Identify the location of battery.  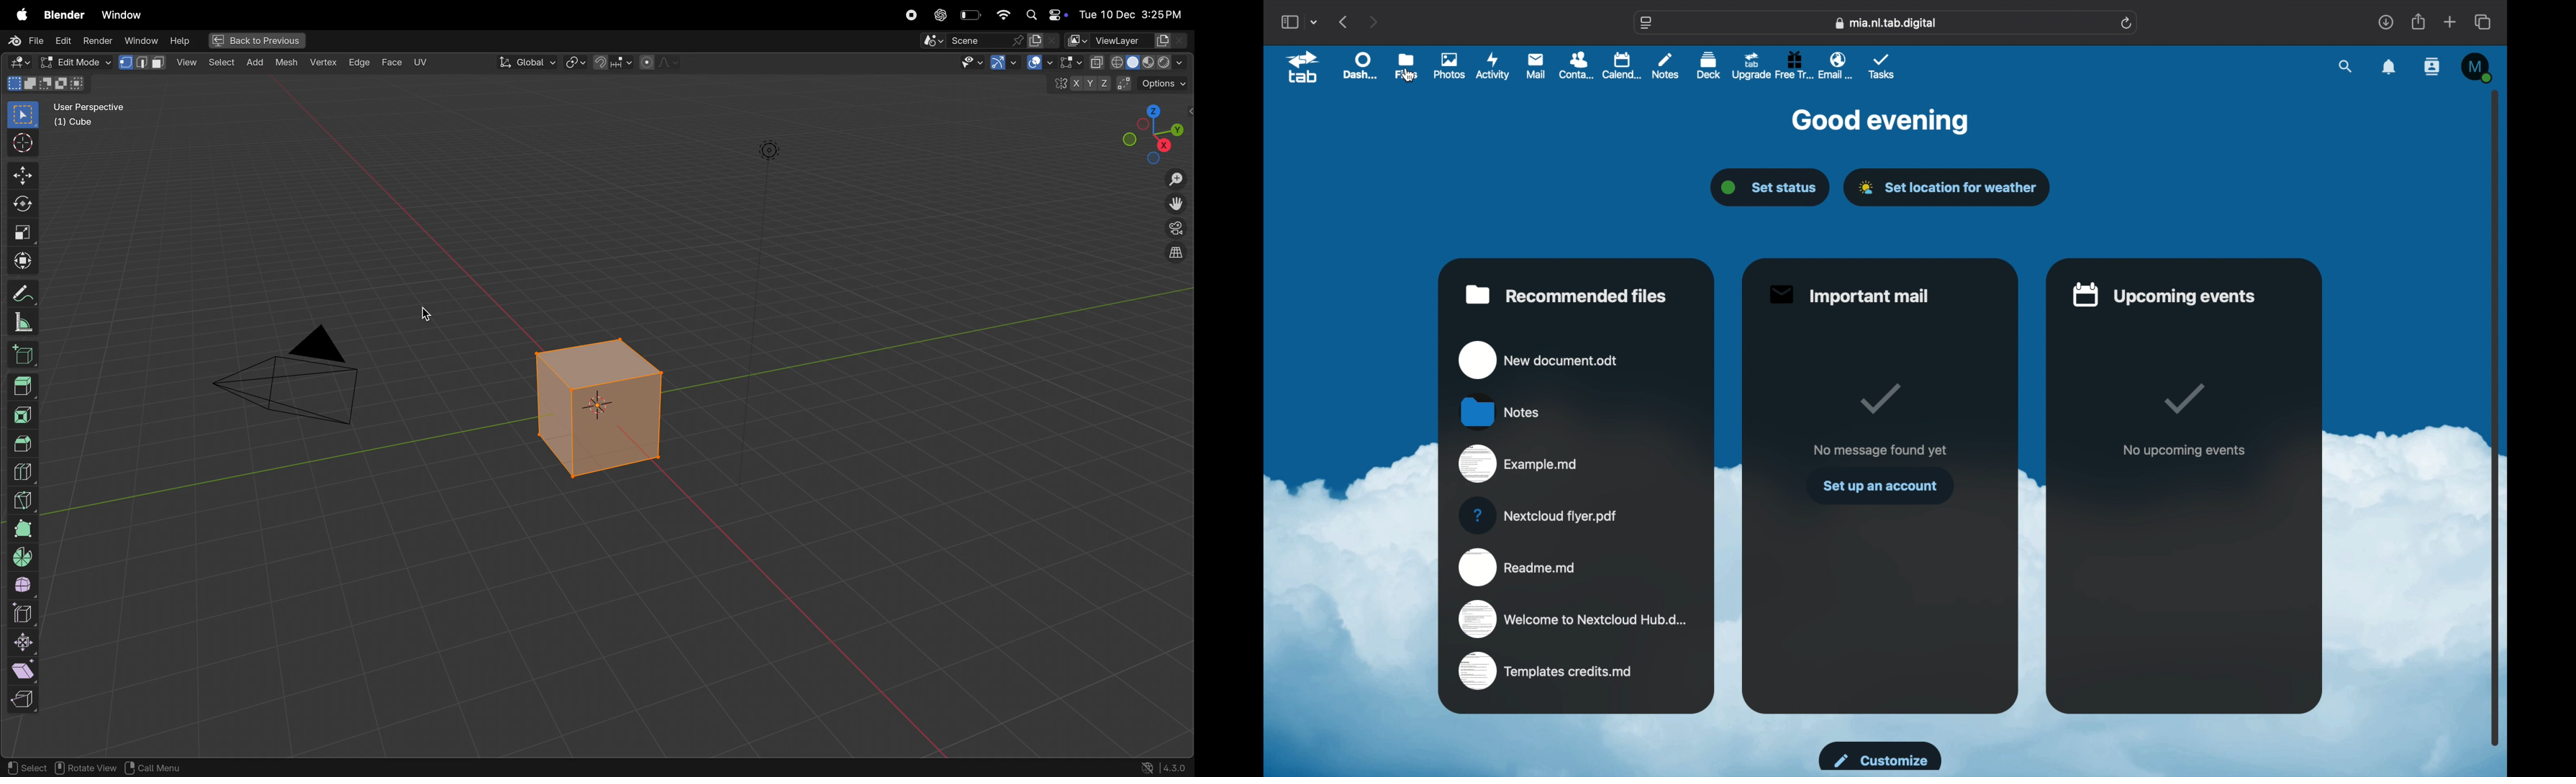
(971, 15).